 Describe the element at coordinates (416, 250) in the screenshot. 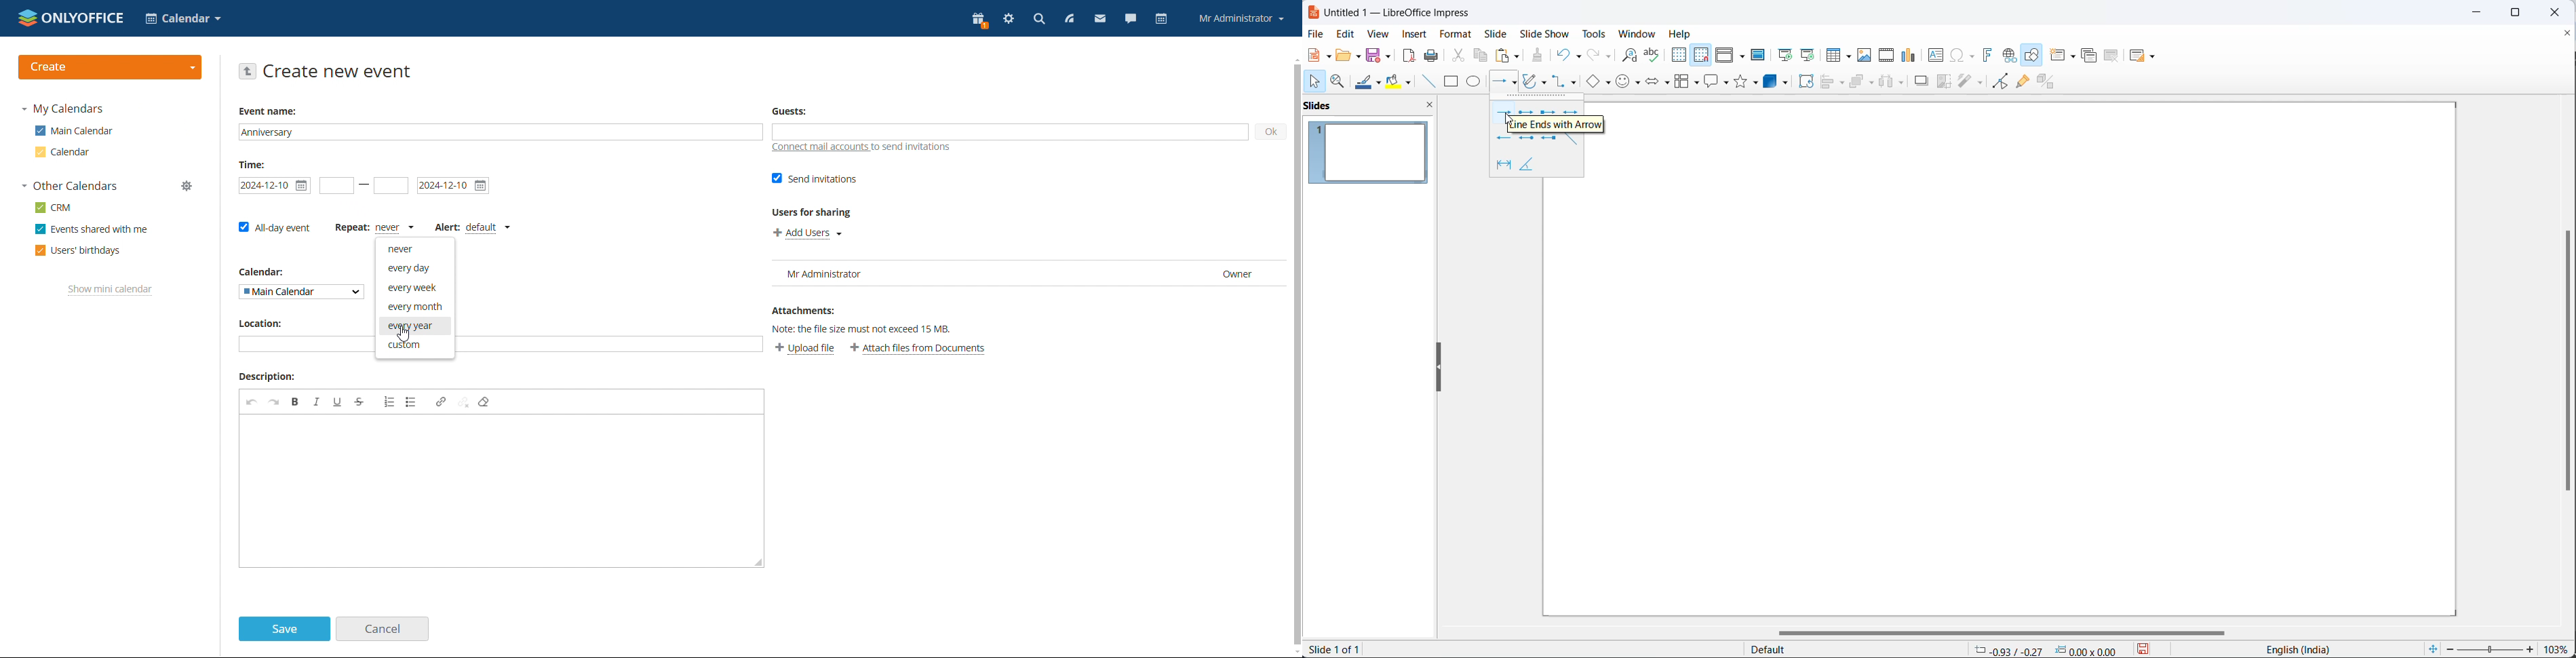

I see `never` at that location.